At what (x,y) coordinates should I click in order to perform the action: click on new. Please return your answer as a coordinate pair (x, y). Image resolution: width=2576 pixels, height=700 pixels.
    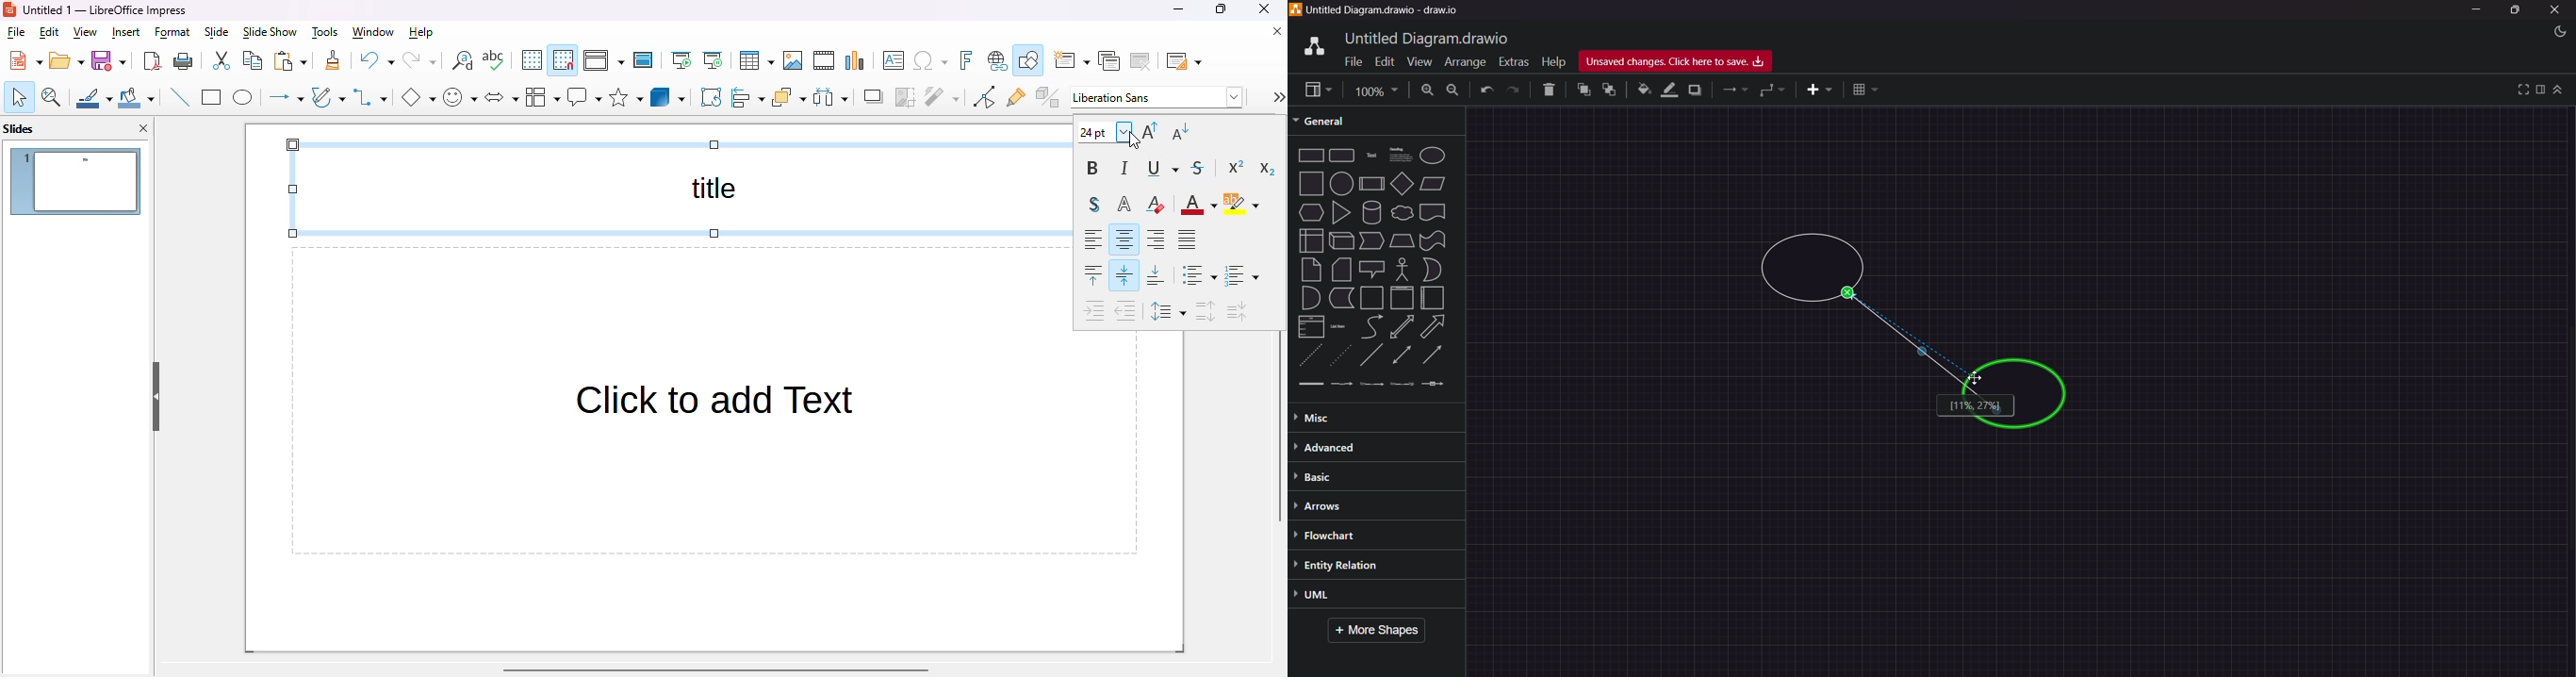
    Looking at the image, I should click on (25, 60).